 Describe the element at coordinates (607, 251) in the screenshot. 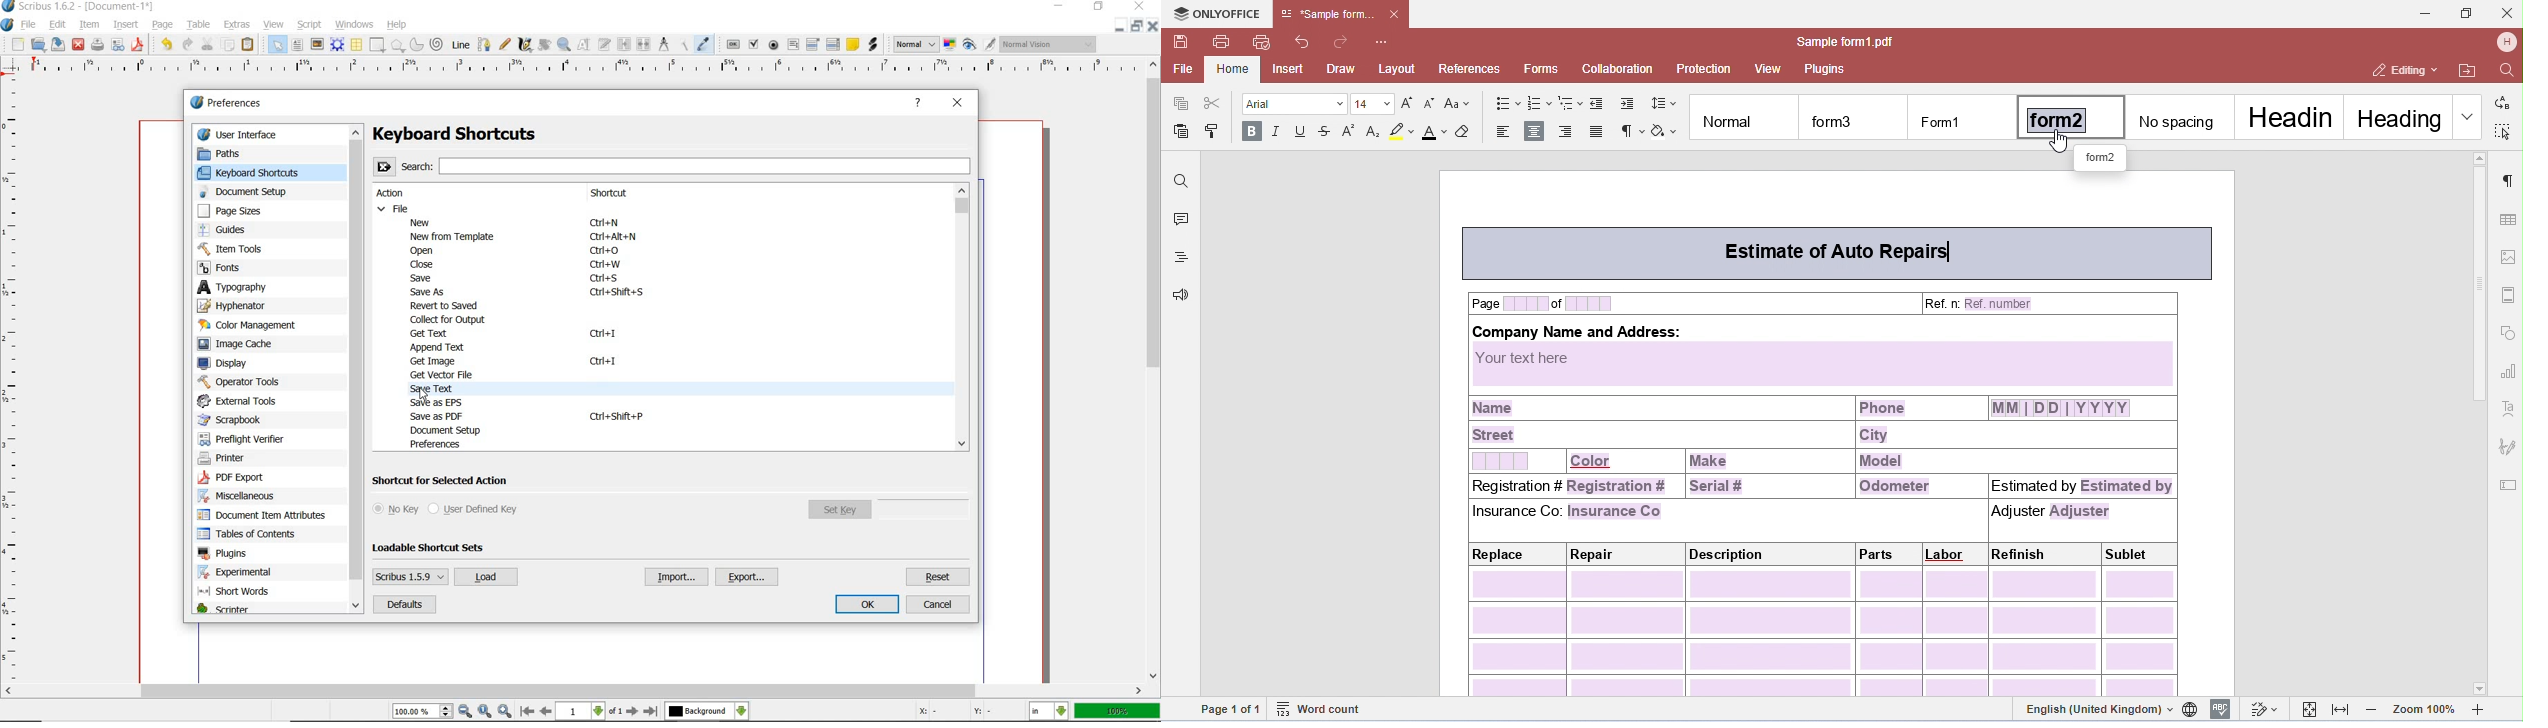

I see `Ctrl + O` at that location.